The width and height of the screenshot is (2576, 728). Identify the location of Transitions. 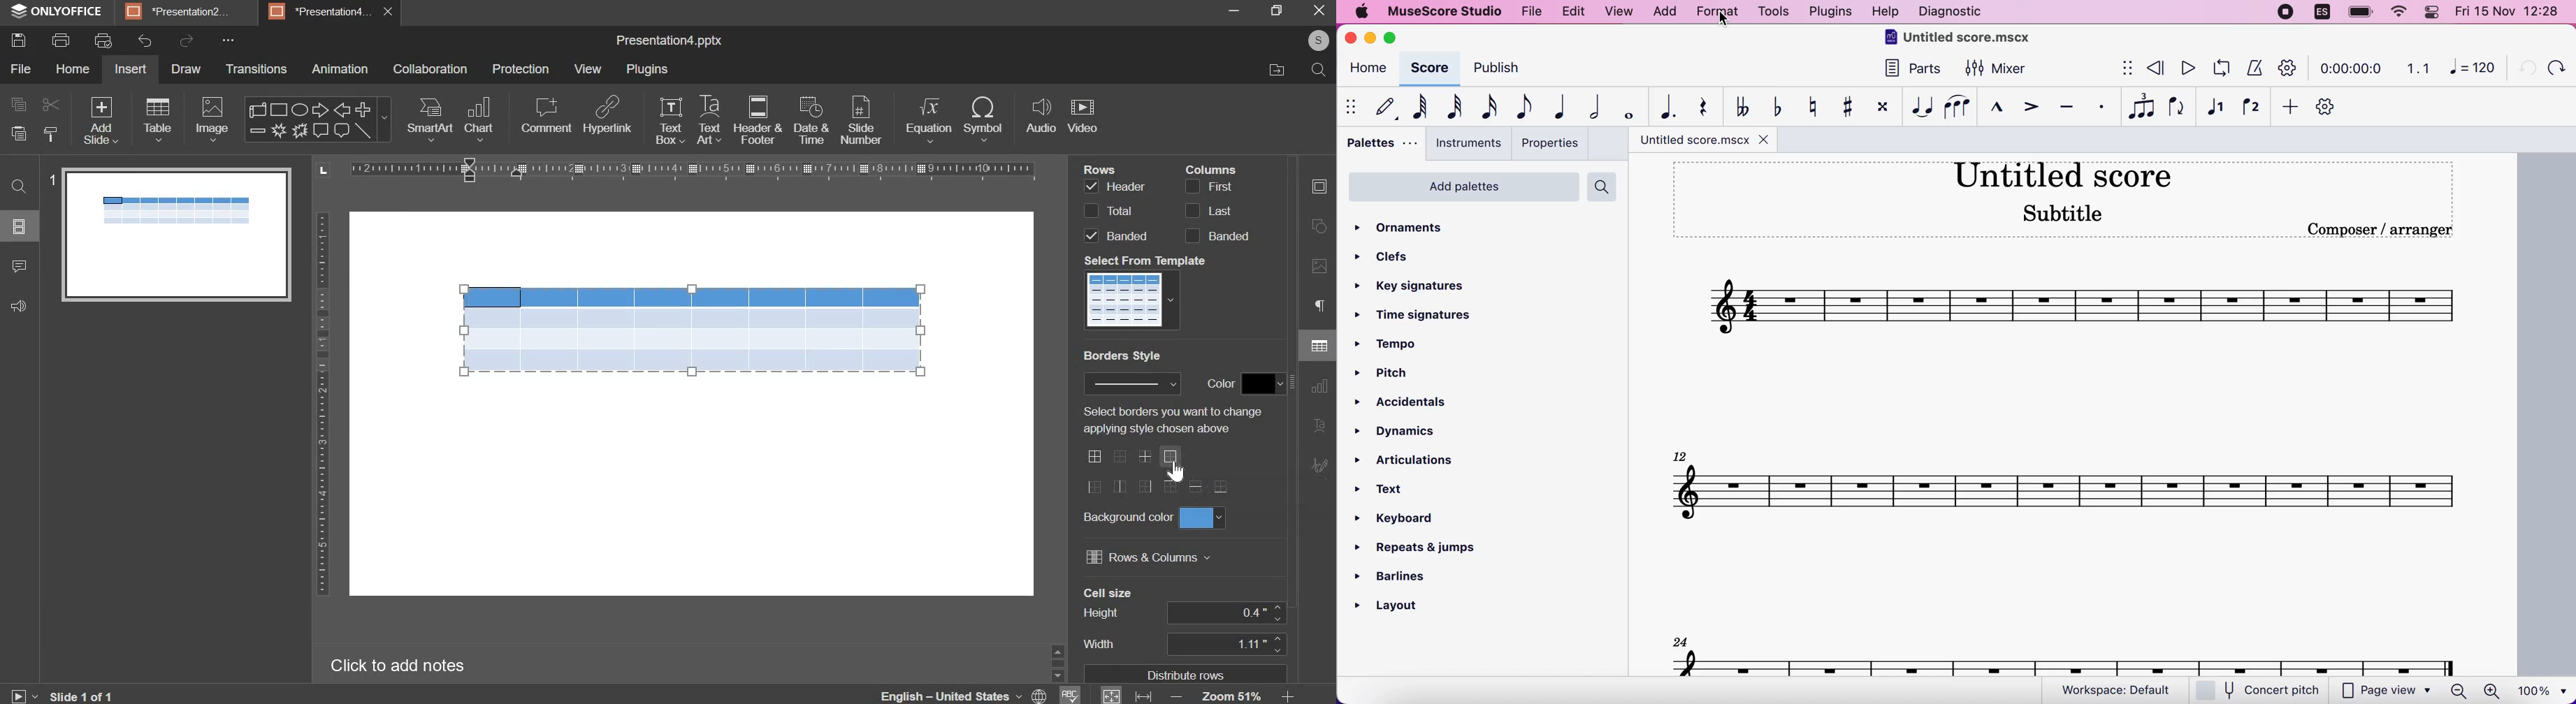
(256, 69).